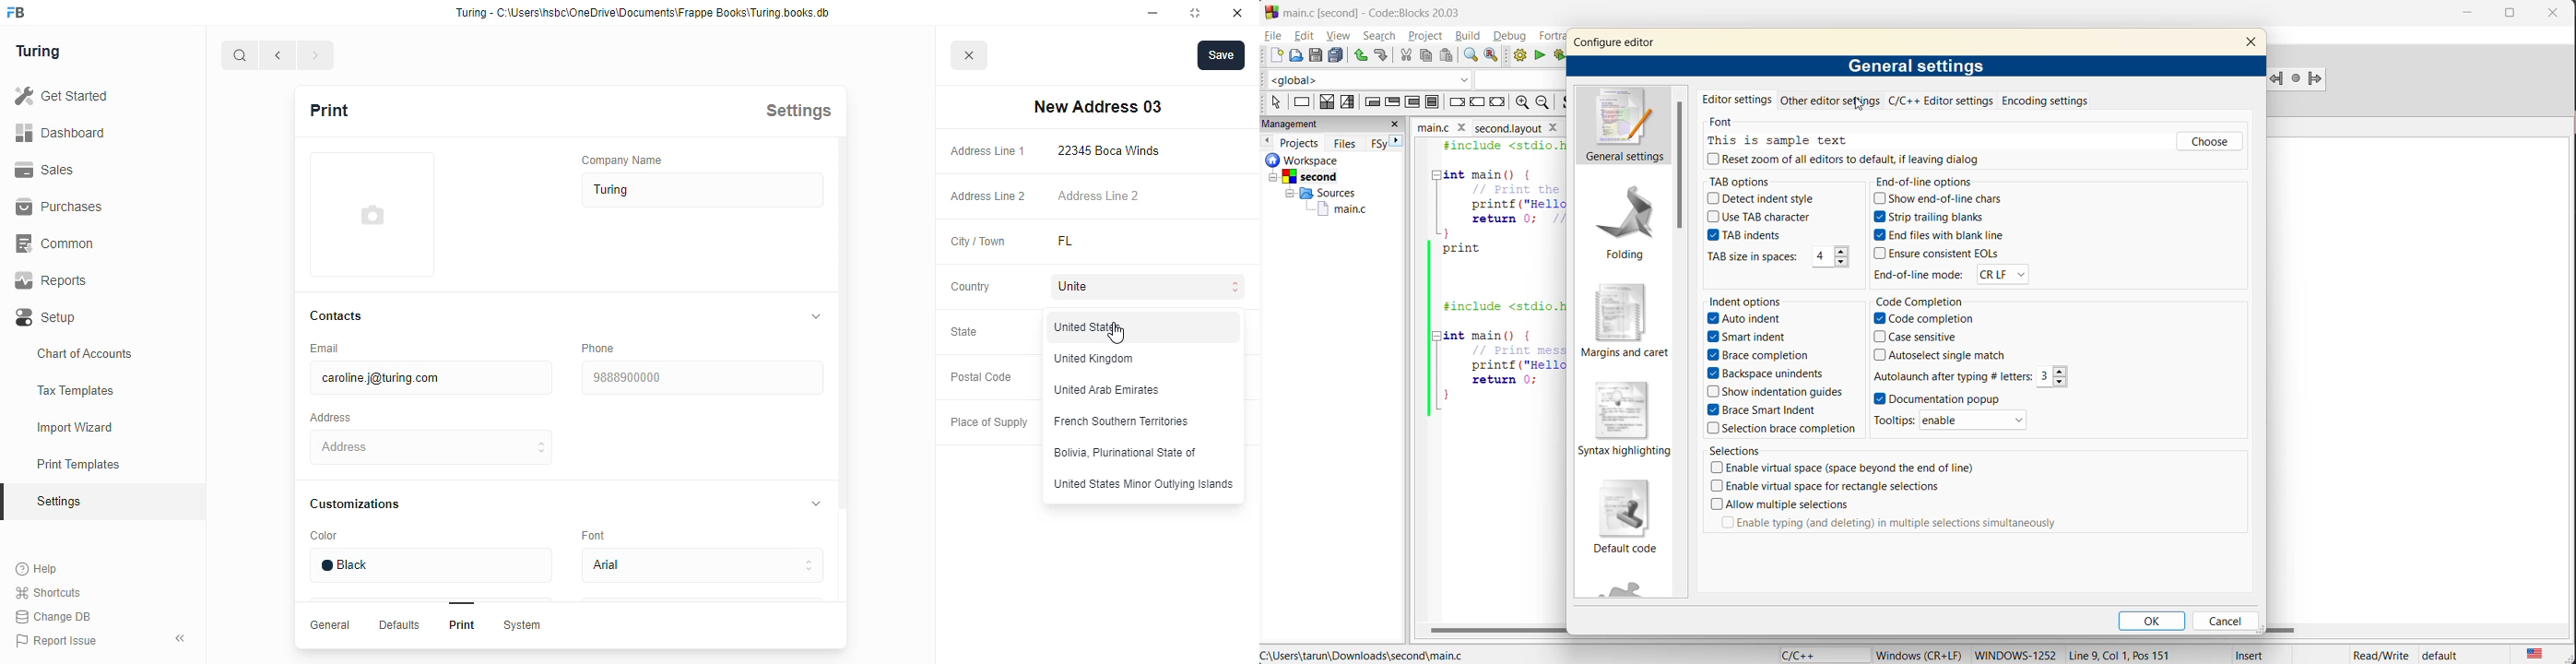 The height and width of the screenshot is (672, 2576). Describe the element at coordinates (1914, 67) in the screenshot. I see `general settings` at that location.